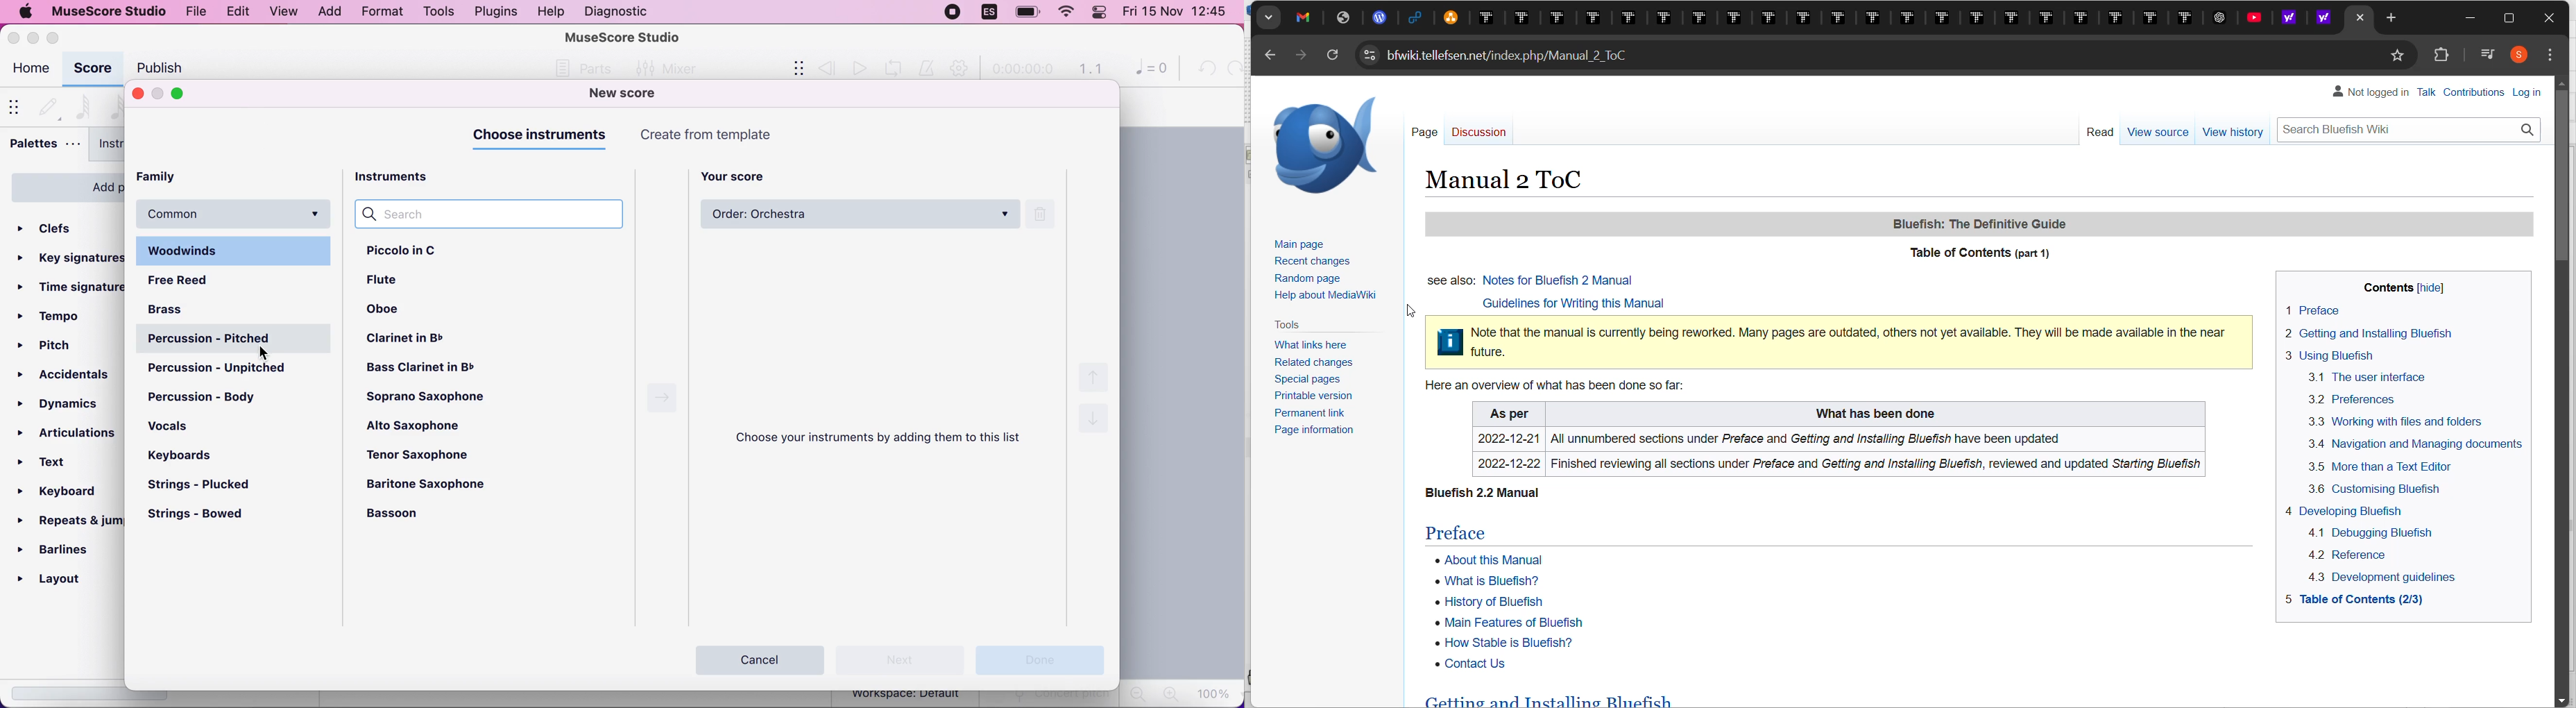 This screenshot has height=728, width=2576. Describe the element at coordinates (1497, 56) in the screenshot. I see `web address` at that location.